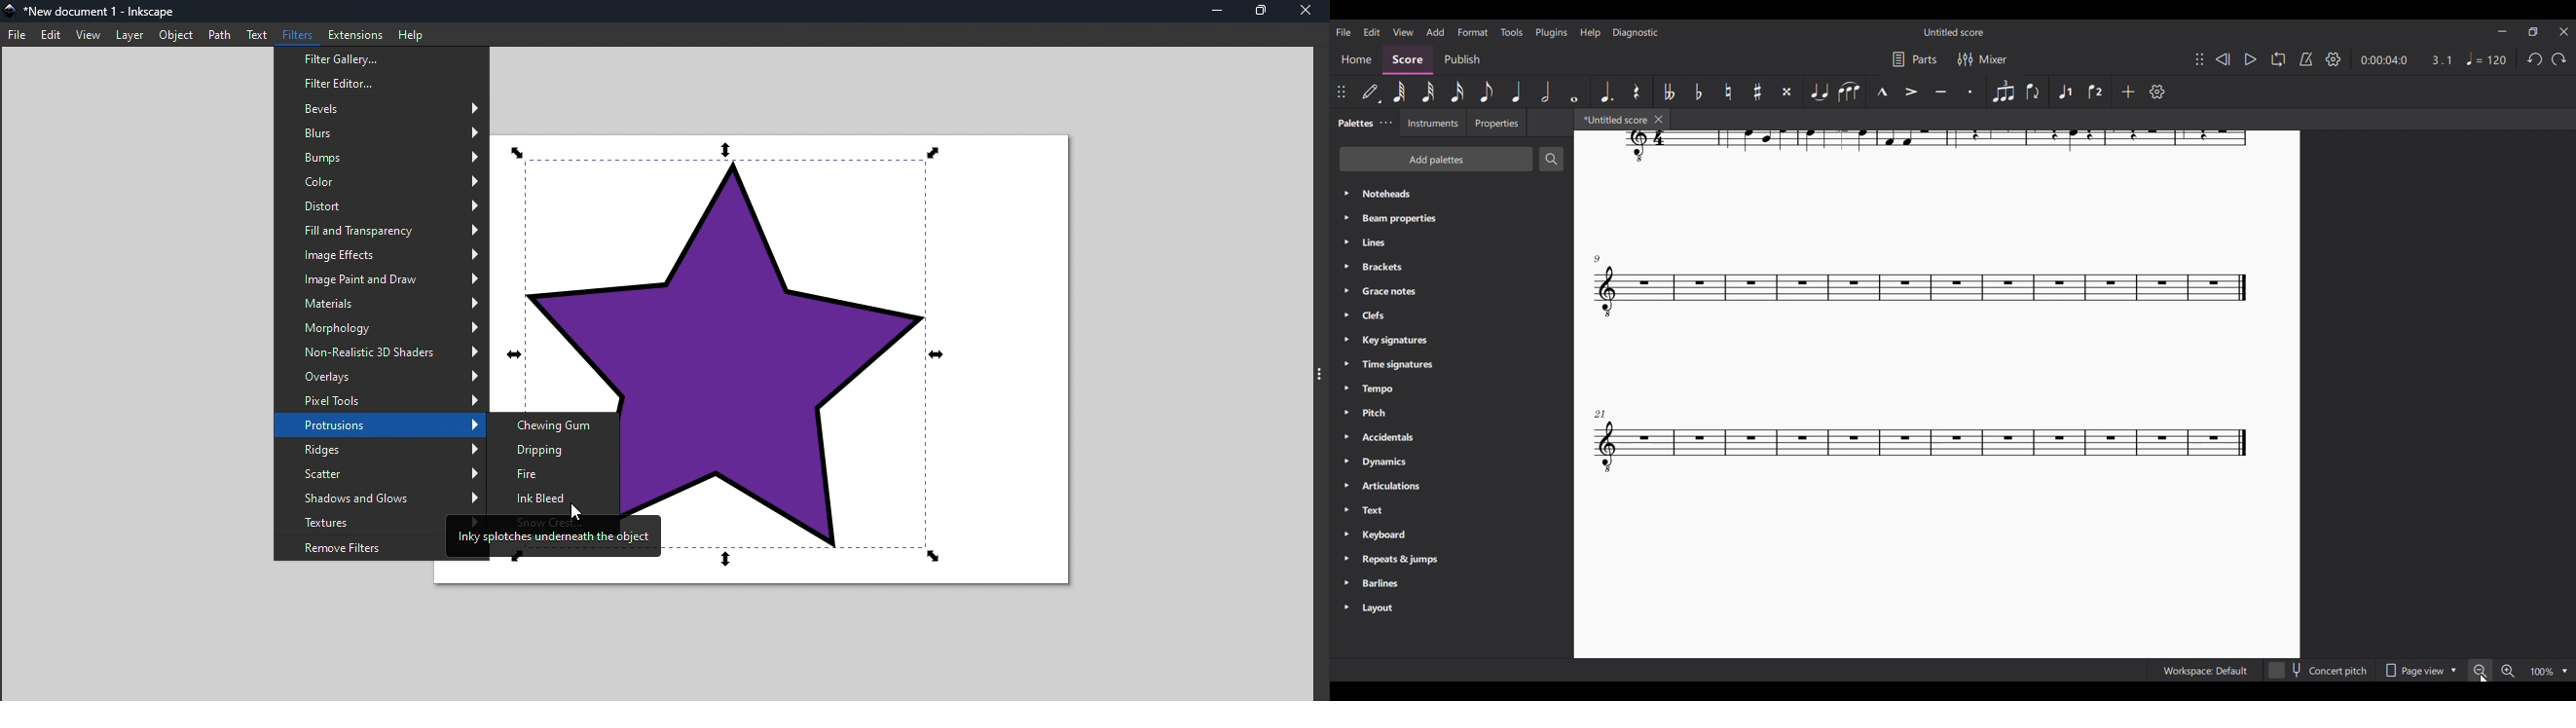 This screenshot has width=2576, height=728. What do you see at coordinates (1941, 92) in the screenshot?
I see `Tenuto` at bounding box center [1941, 92].